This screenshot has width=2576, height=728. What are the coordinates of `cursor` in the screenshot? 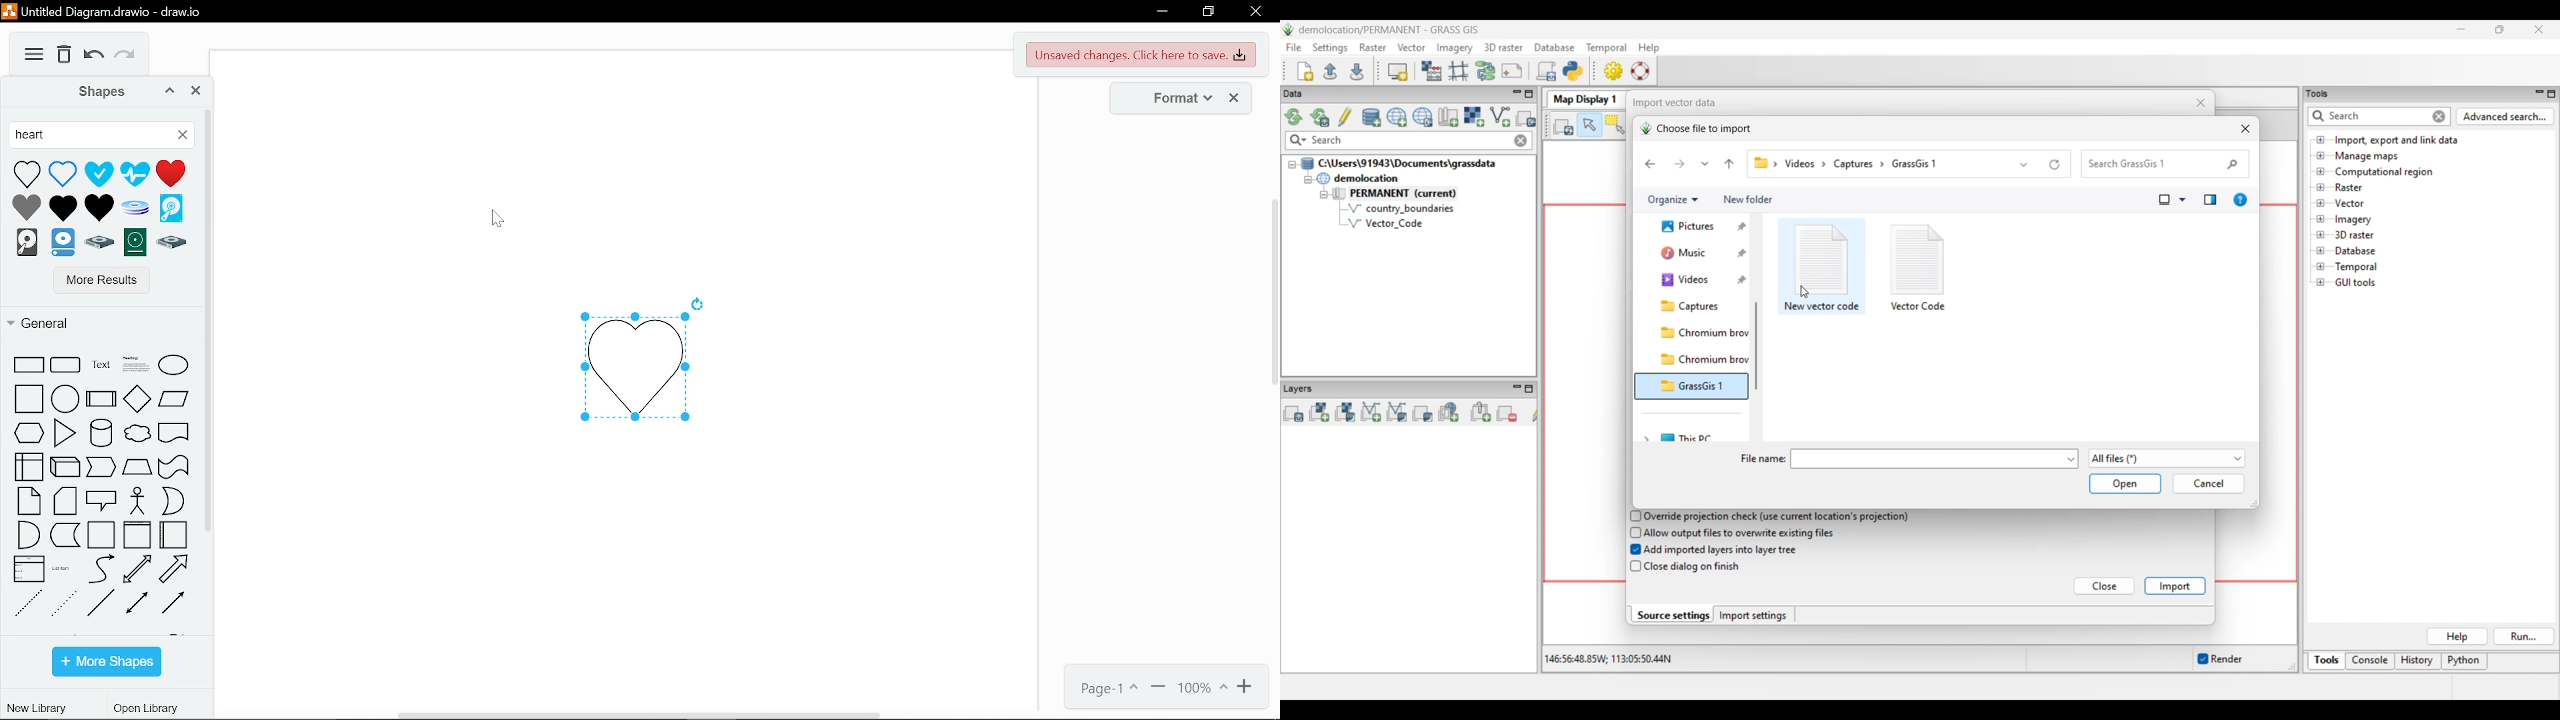 It's located at (1808, 291).